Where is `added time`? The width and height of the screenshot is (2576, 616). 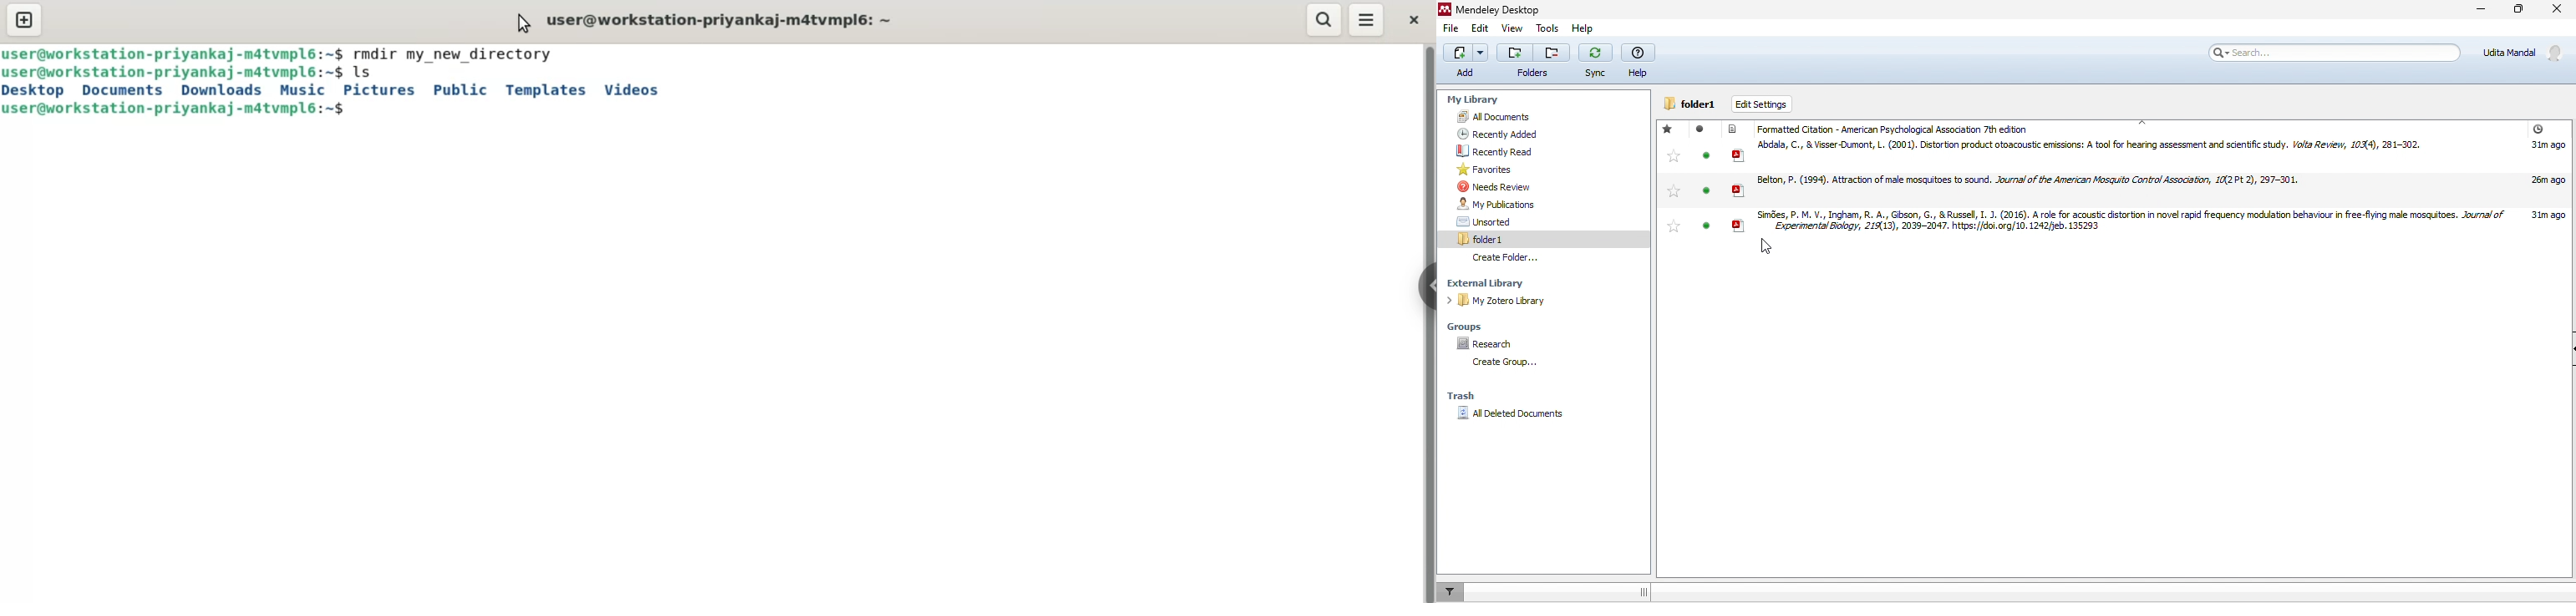
added time is located at coordinates (2538, 129).